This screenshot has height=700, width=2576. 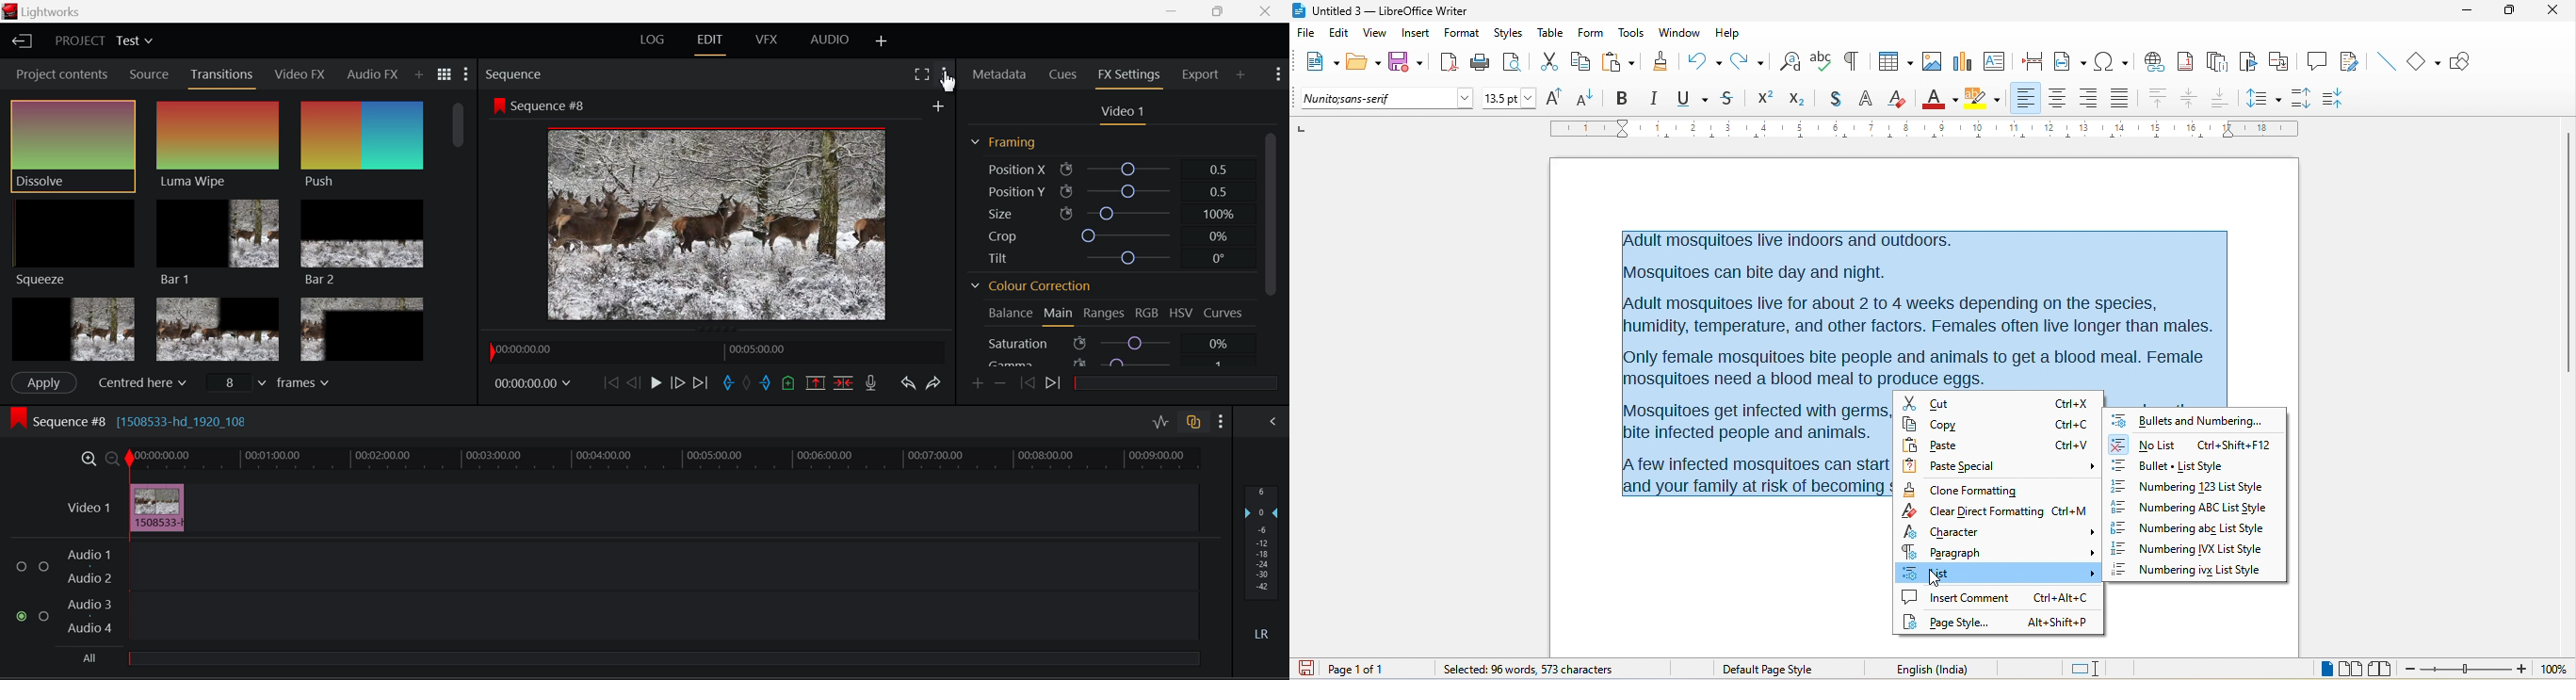 What do you see at coordinates (1149, 314) in the screenshot?
I see `RGB` at bounding box center [1149, 314].